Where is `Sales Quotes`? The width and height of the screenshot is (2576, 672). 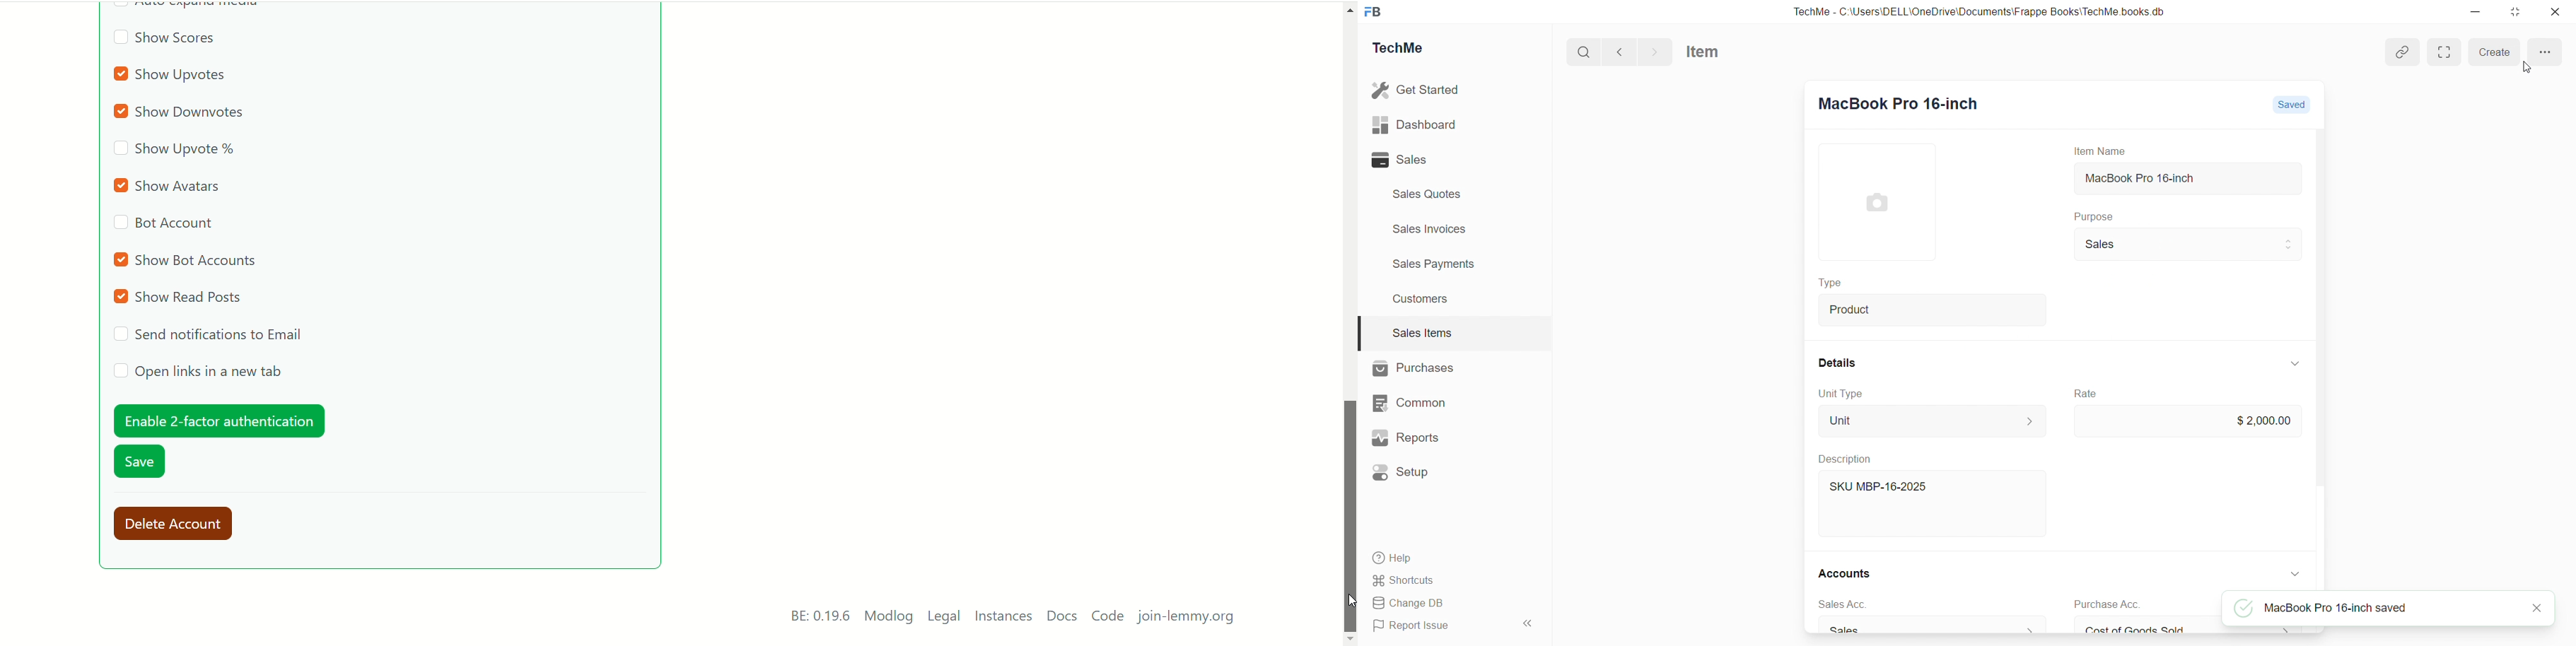 Sales Quotes is located at coordinates (1428, 194).